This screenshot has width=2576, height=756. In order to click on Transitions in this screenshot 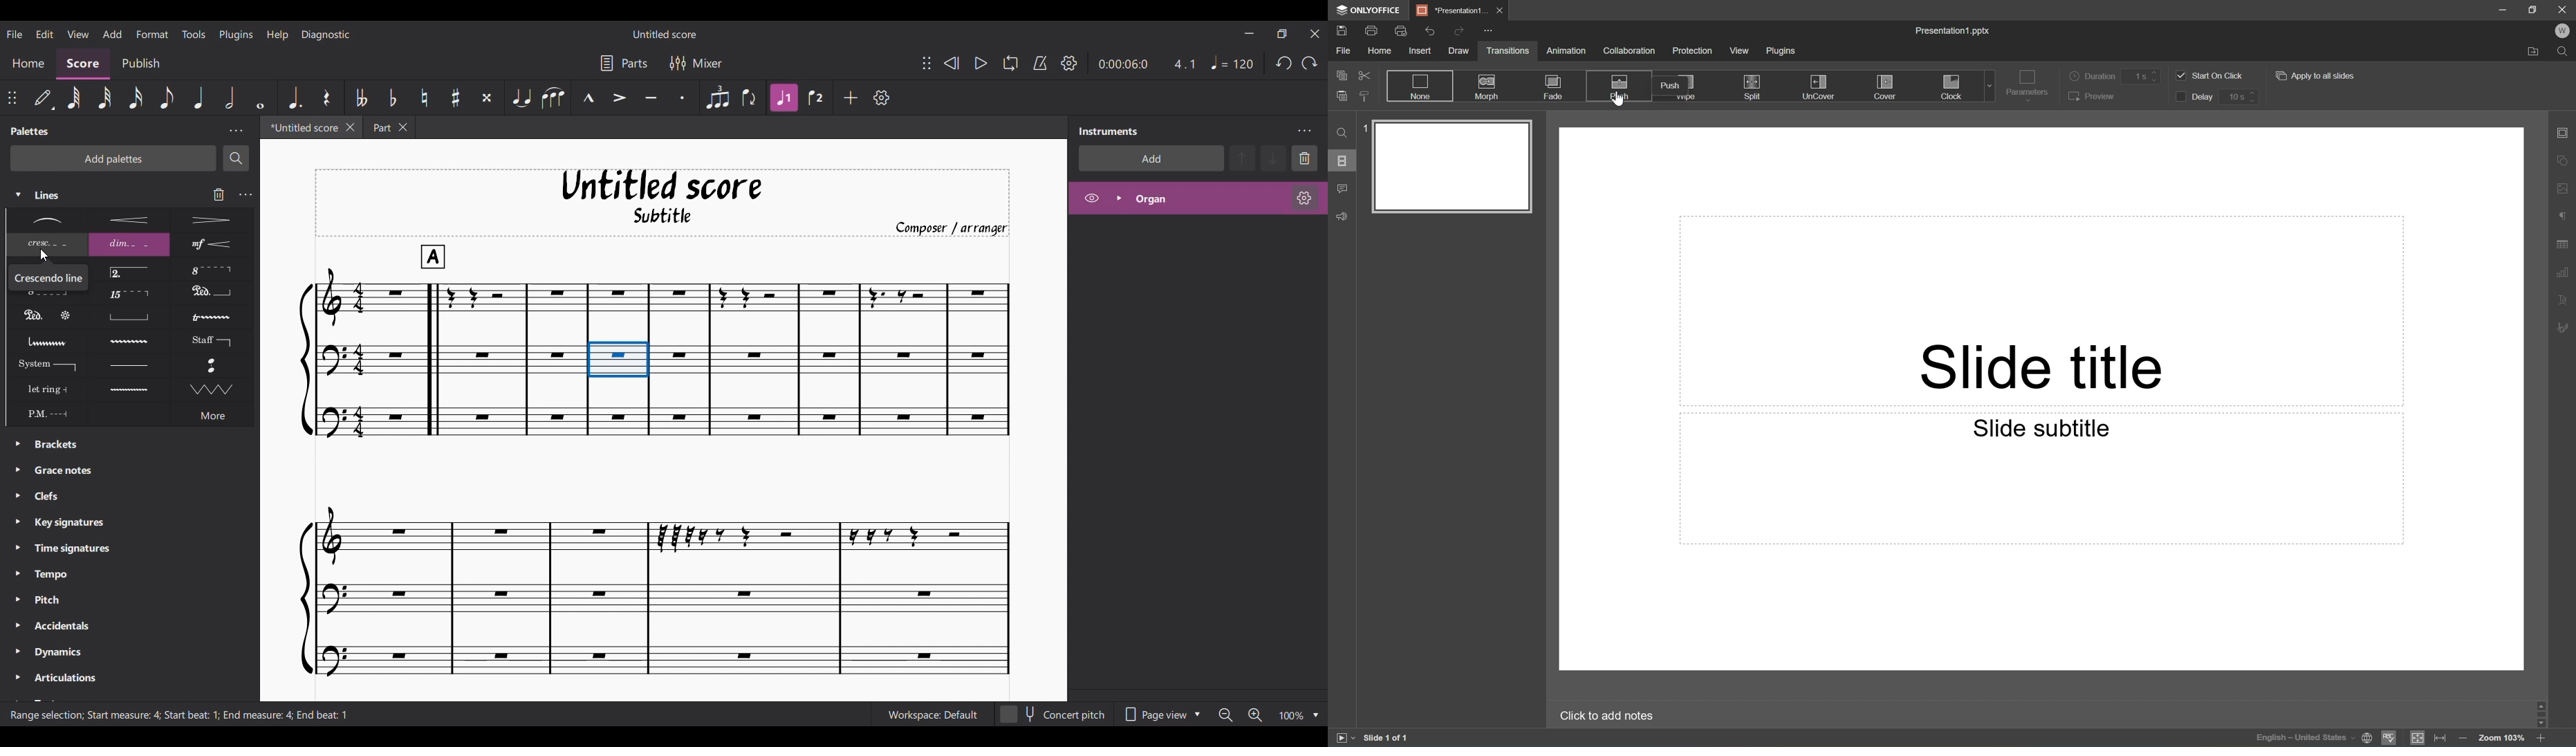, I will do `click(1509, 51)`.